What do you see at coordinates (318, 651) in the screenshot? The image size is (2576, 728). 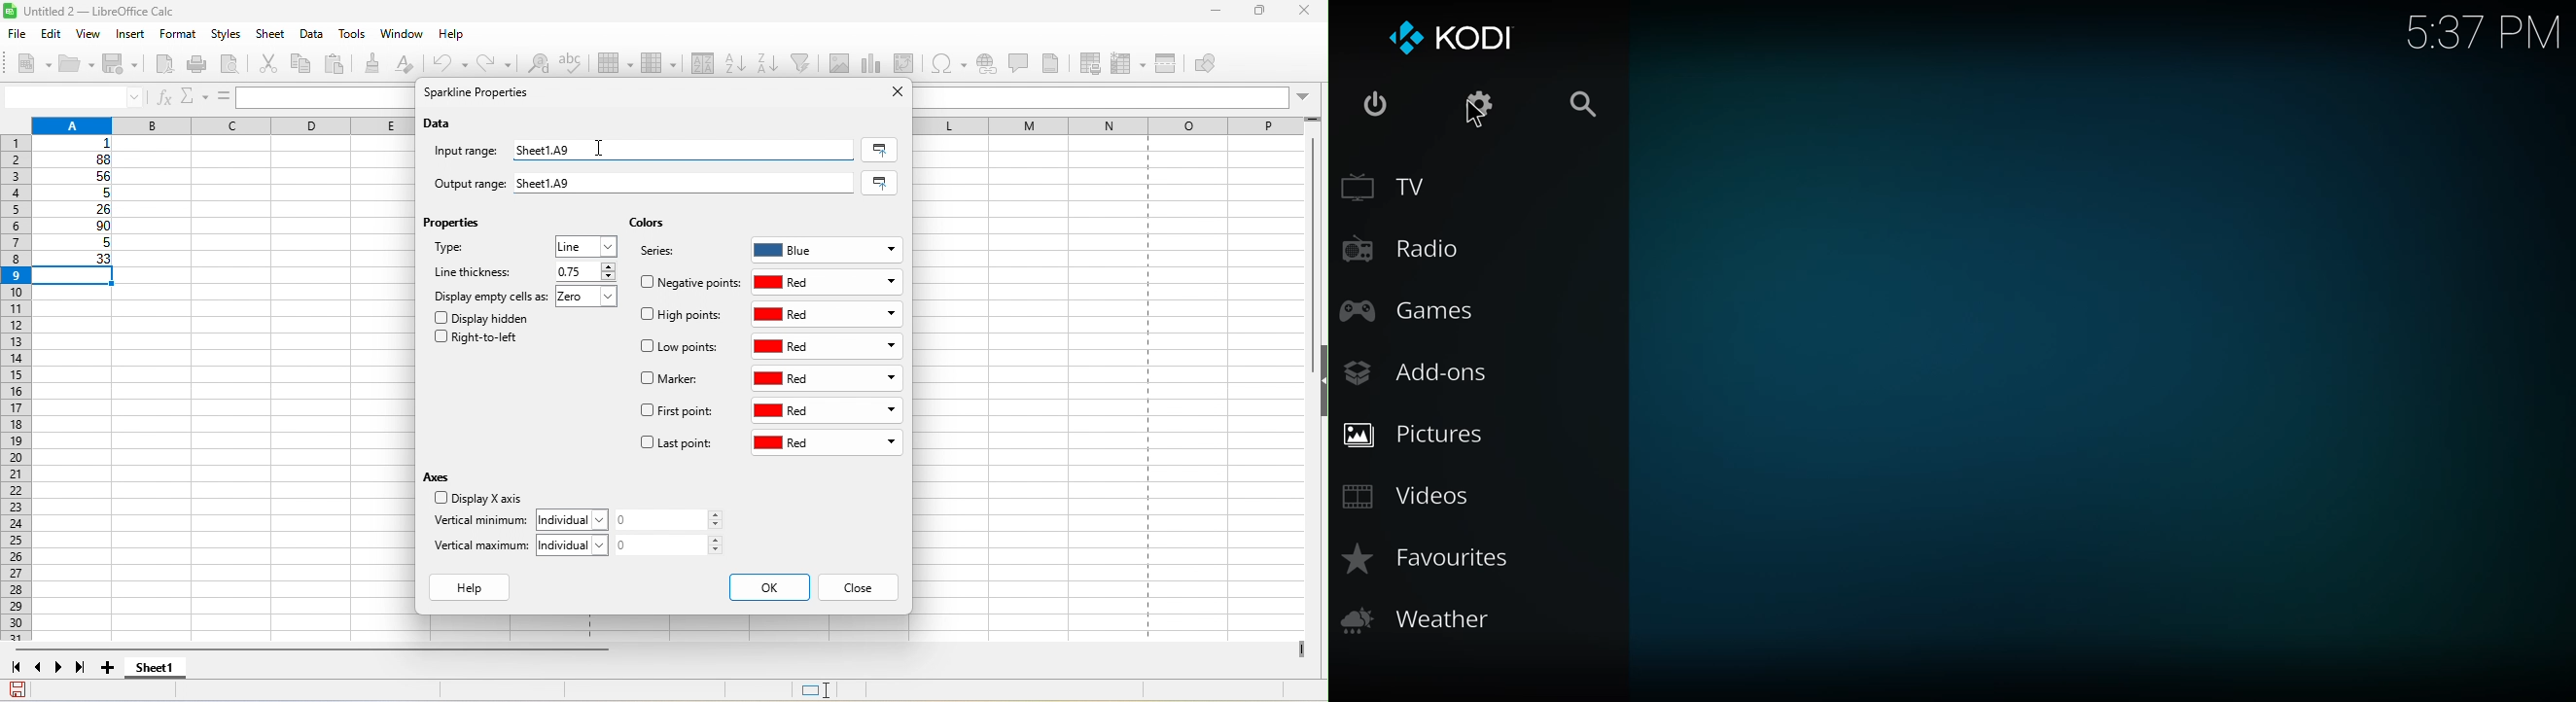 I see `horizontal scroll bar` at bounding box center [318, 651].